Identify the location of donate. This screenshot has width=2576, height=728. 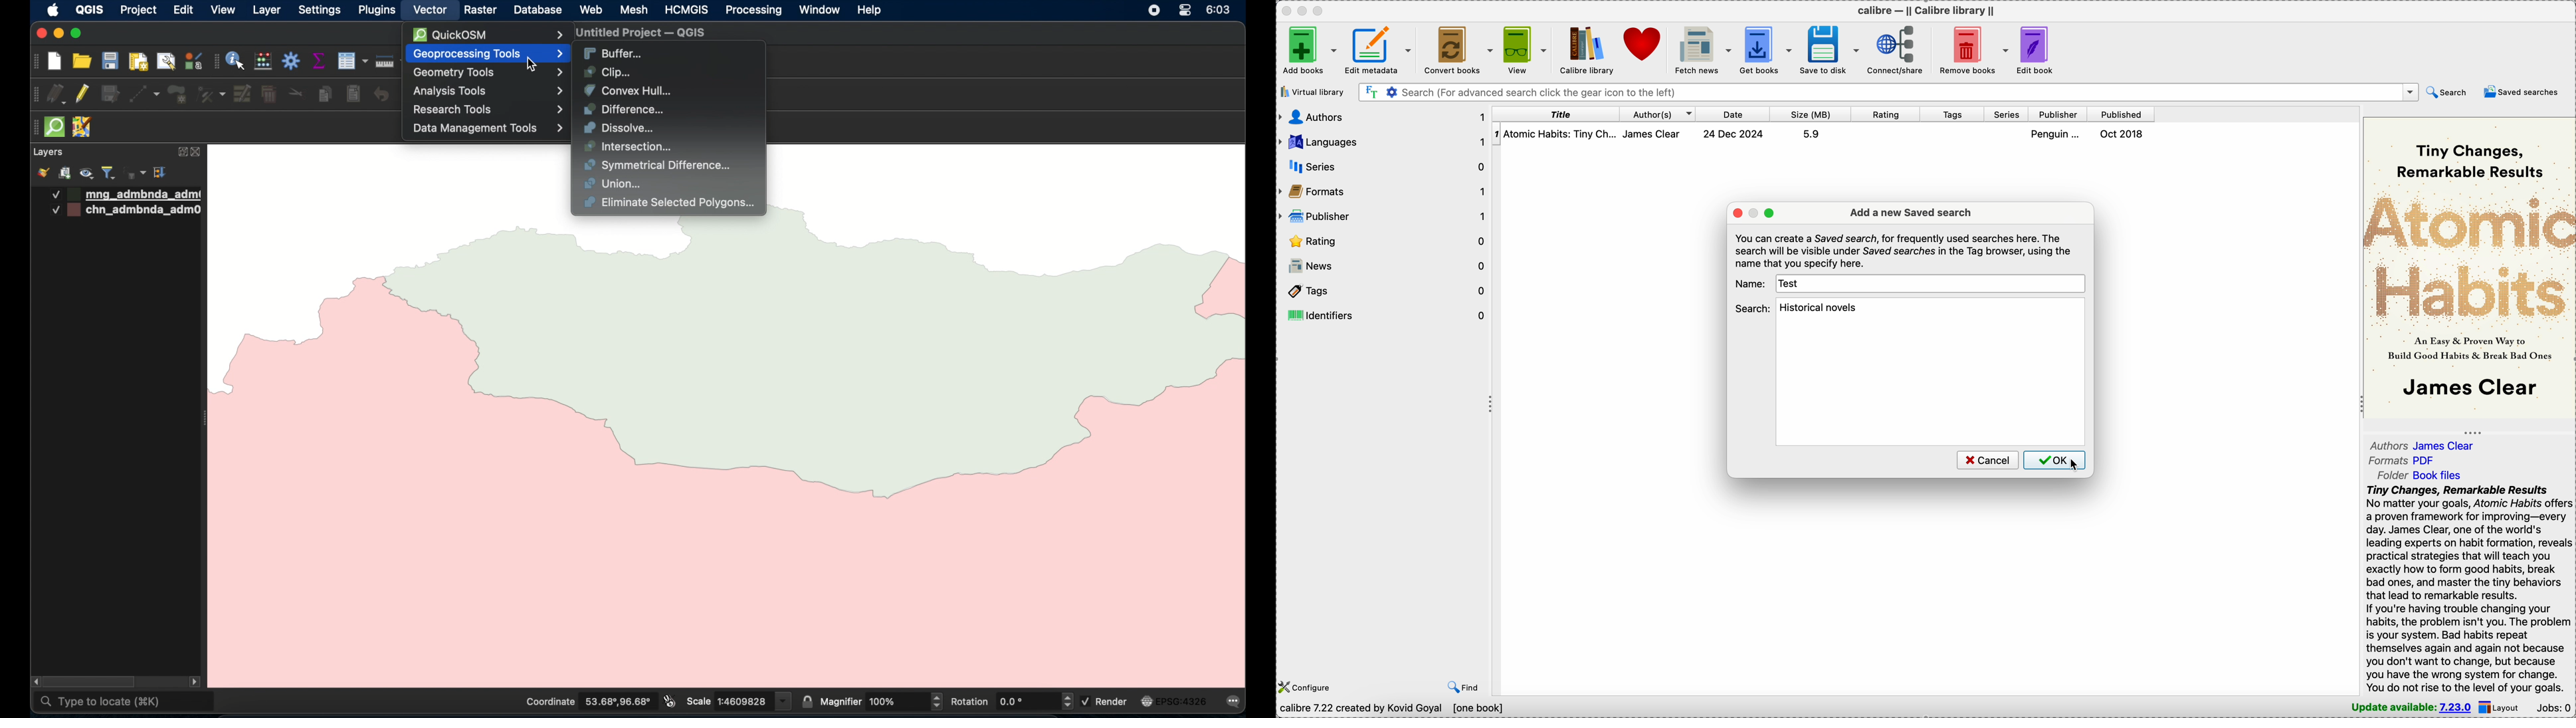
(1645, 46).